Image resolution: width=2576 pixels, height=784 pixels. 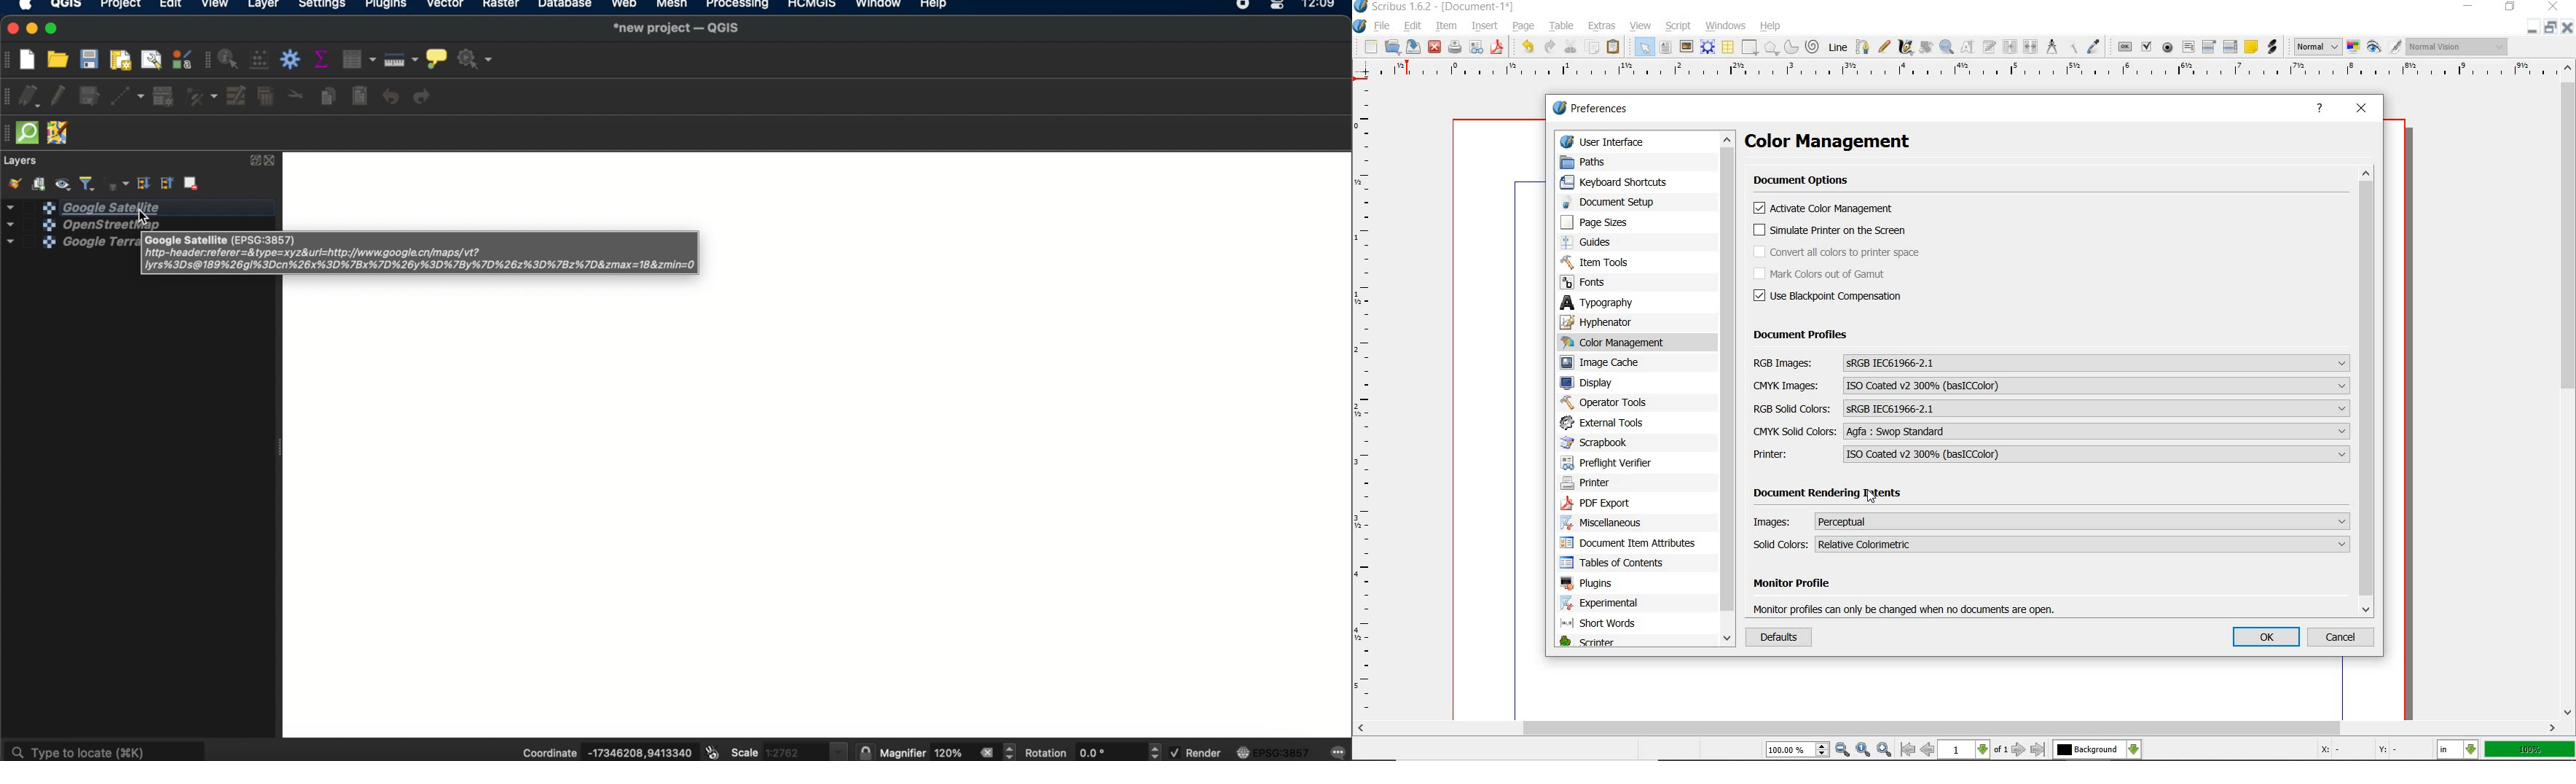 I want to click on openstreet map, so click(x=67, y=224).